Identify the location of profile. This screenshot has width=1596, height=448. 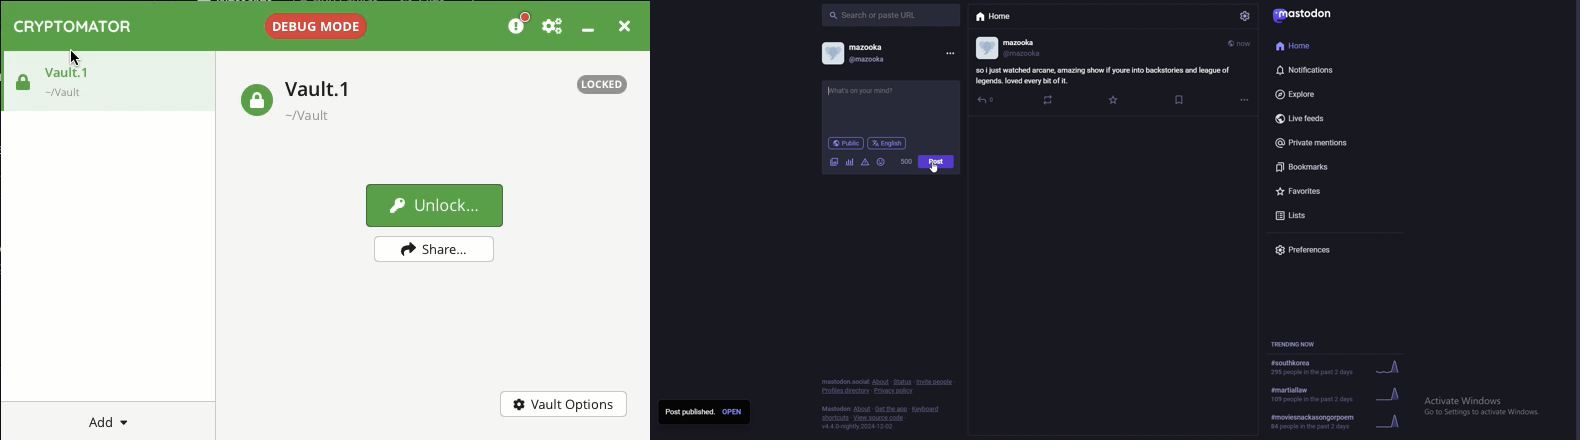
(858, 52).